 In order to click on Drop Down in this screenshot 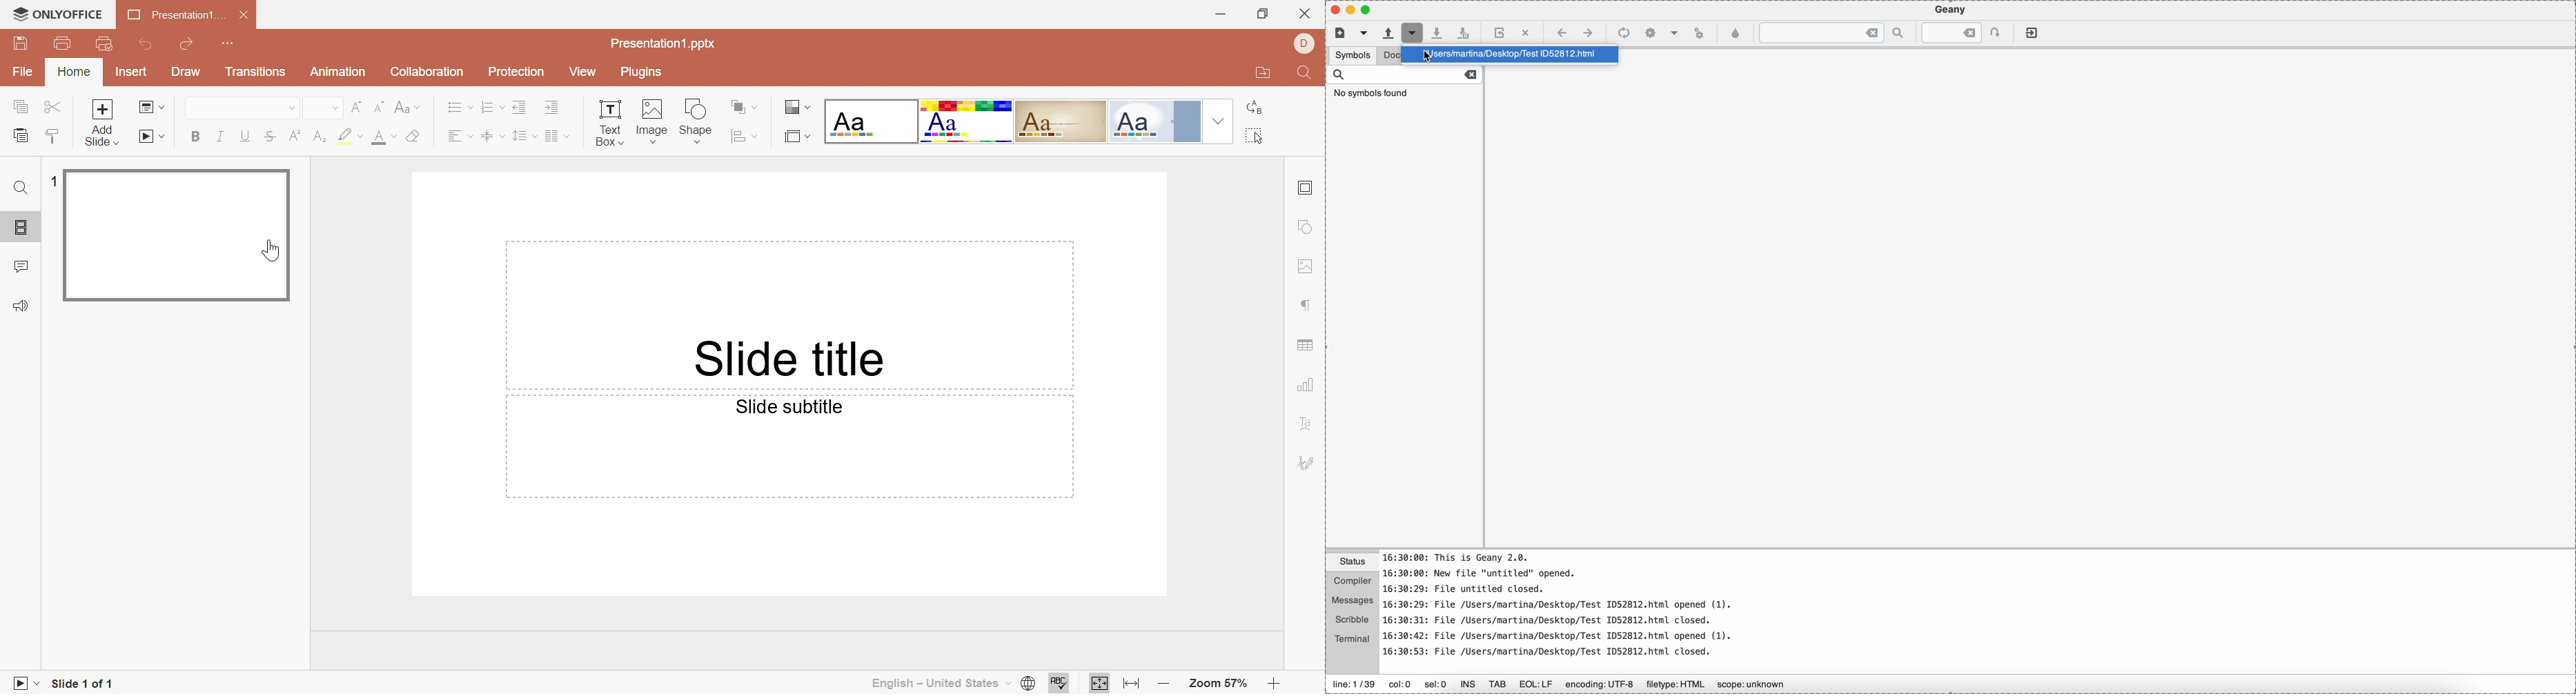, I will do `click(1217, 121)`.